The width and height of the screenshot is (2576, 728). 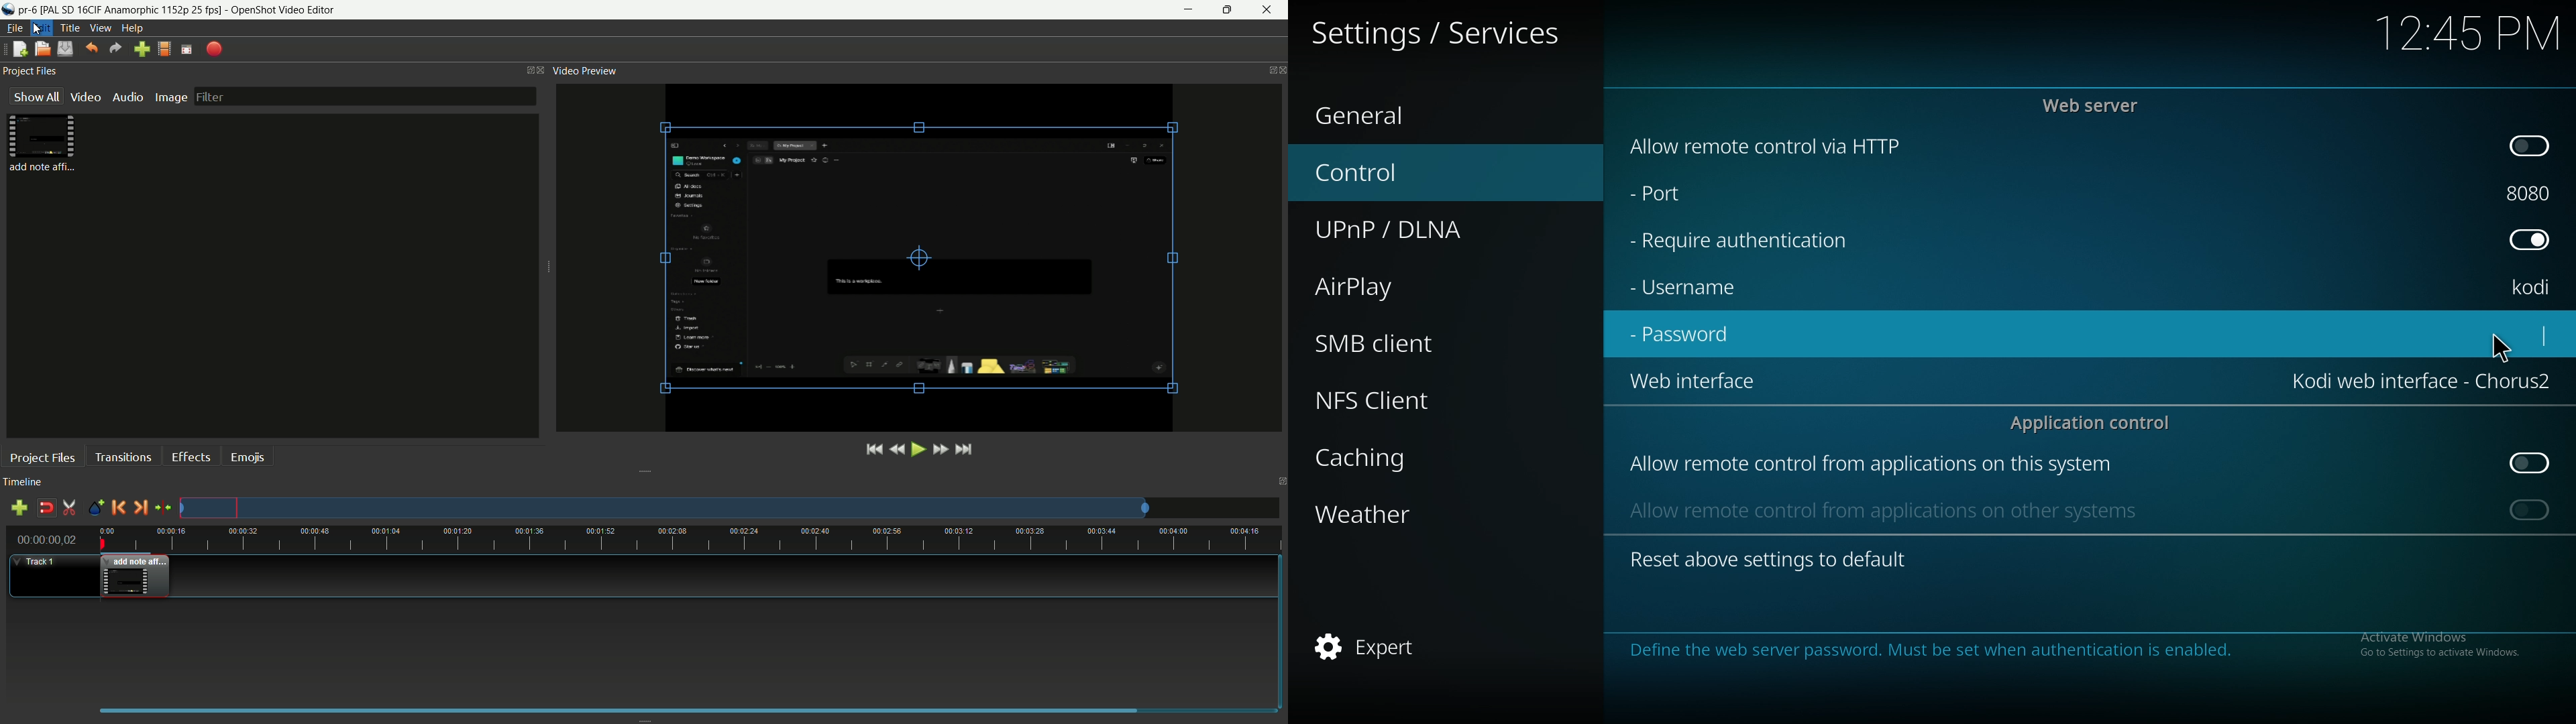 What do you see at coordinates (2529, 238) in the screenshot?
I see `off` at bounding box center [2529, 238].